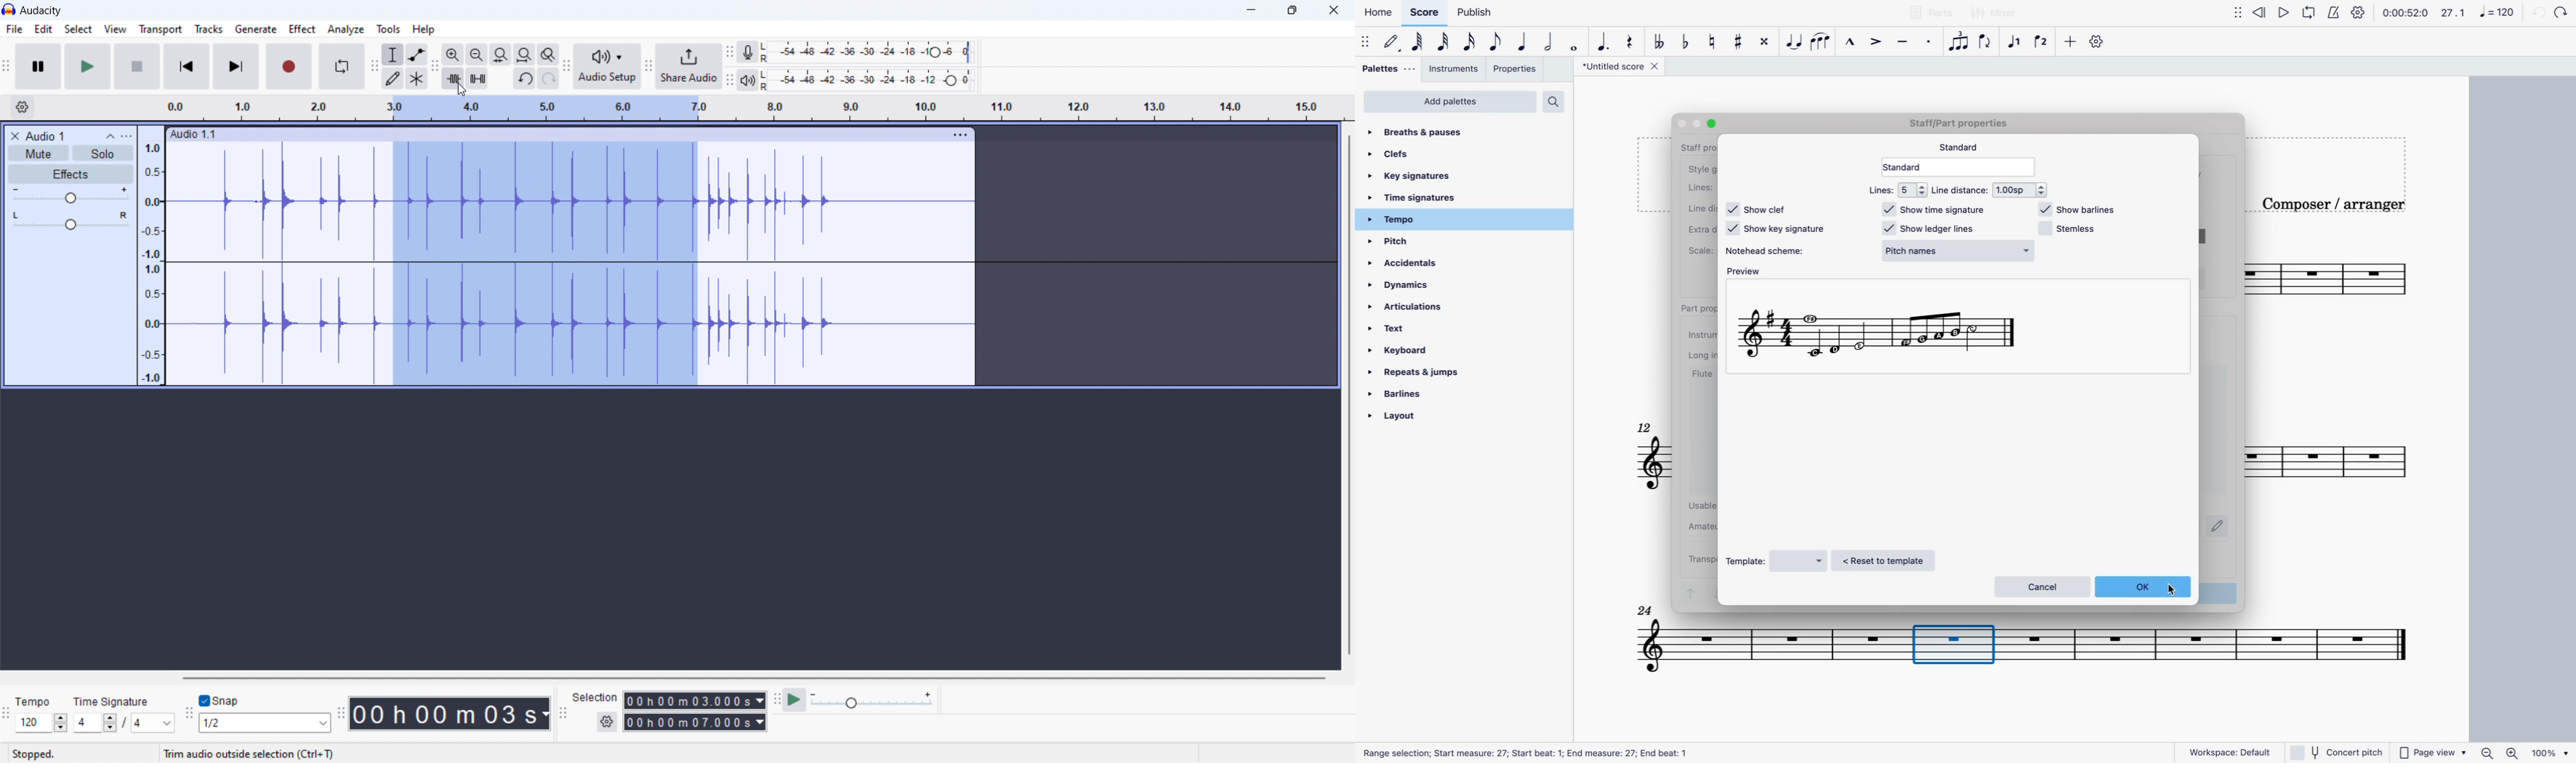 This screenshot has width=2576, height=784. Describe the element at coordinates (2023, 254) in the screenshot. I see `cursor on pitch names` at that location.